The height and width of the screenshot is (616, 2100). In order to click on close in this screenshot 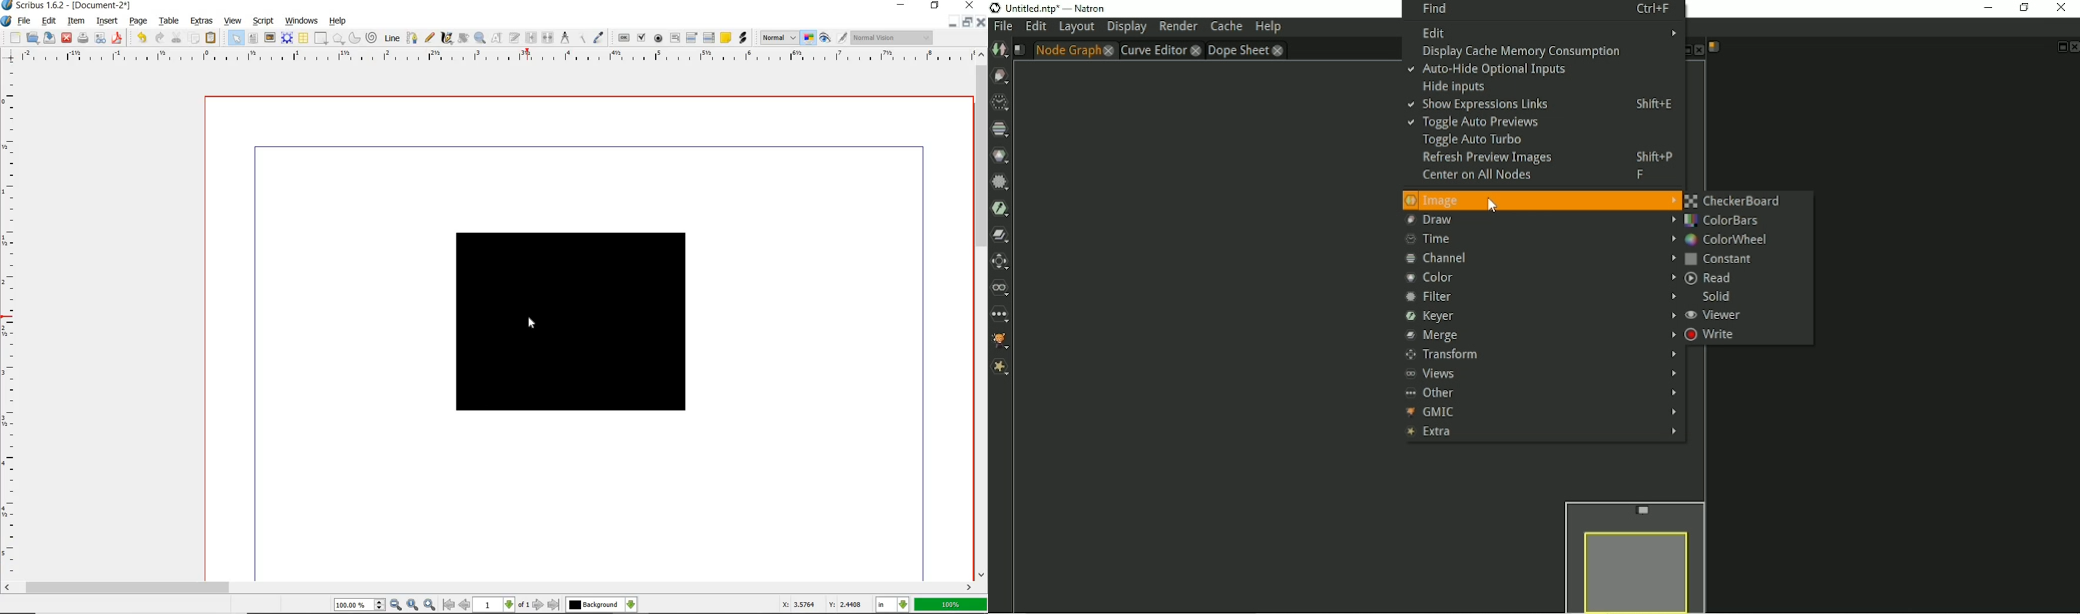, I will do `click(66, 39)`.